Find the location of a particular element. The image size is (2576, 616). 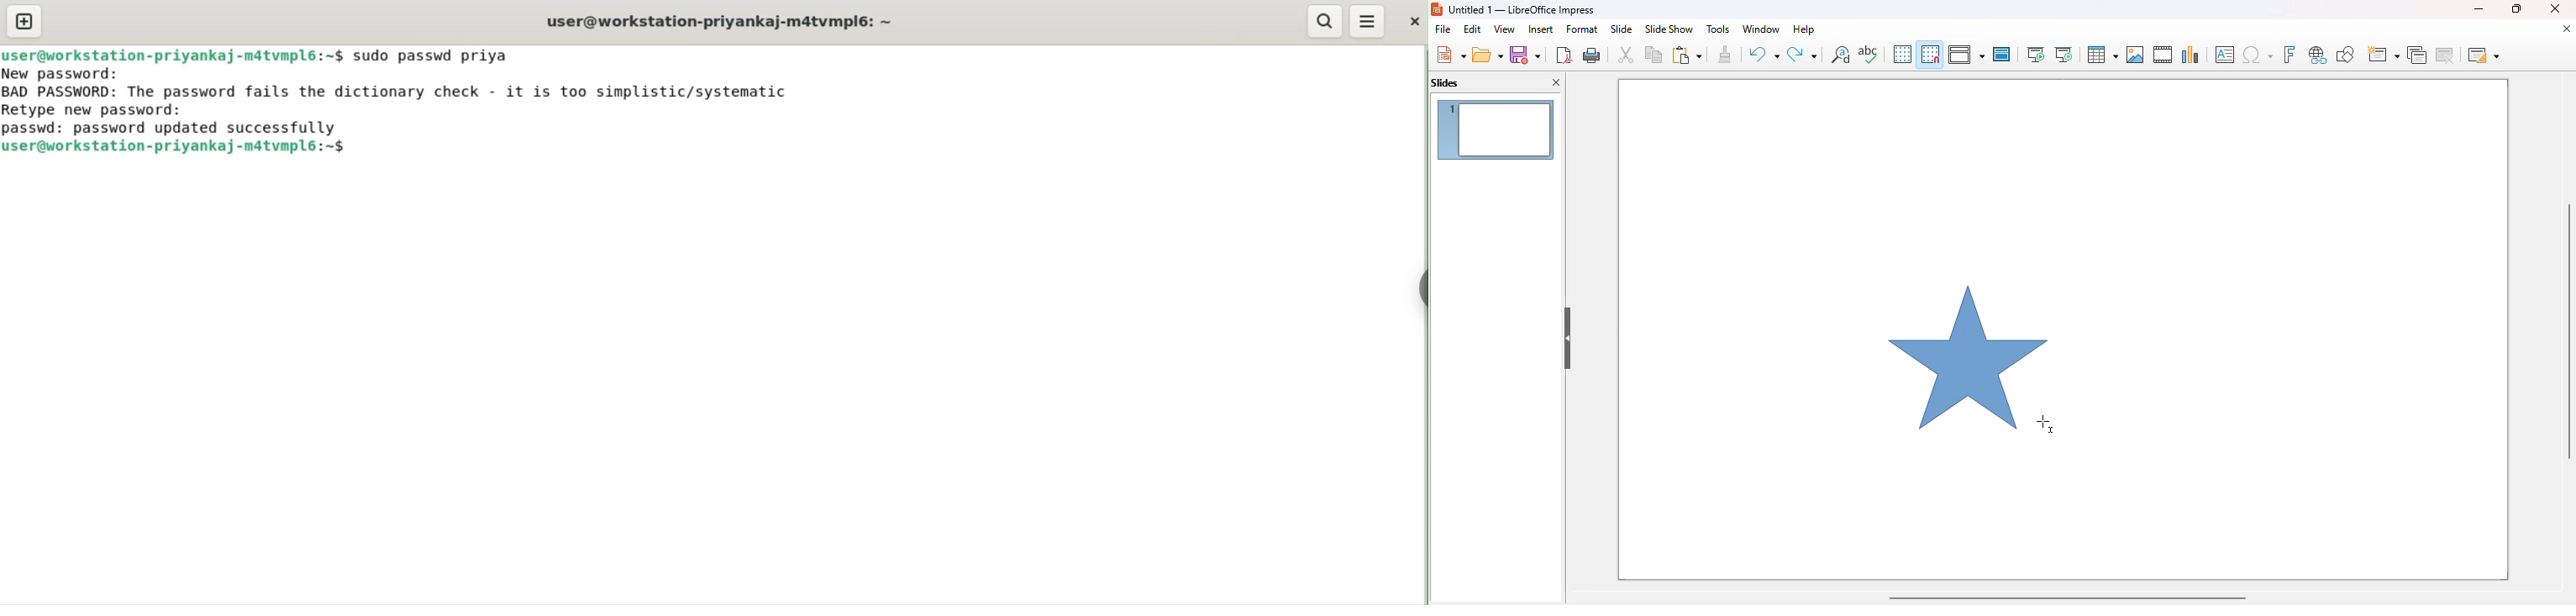

undo is located at coordinates (1764, 55).